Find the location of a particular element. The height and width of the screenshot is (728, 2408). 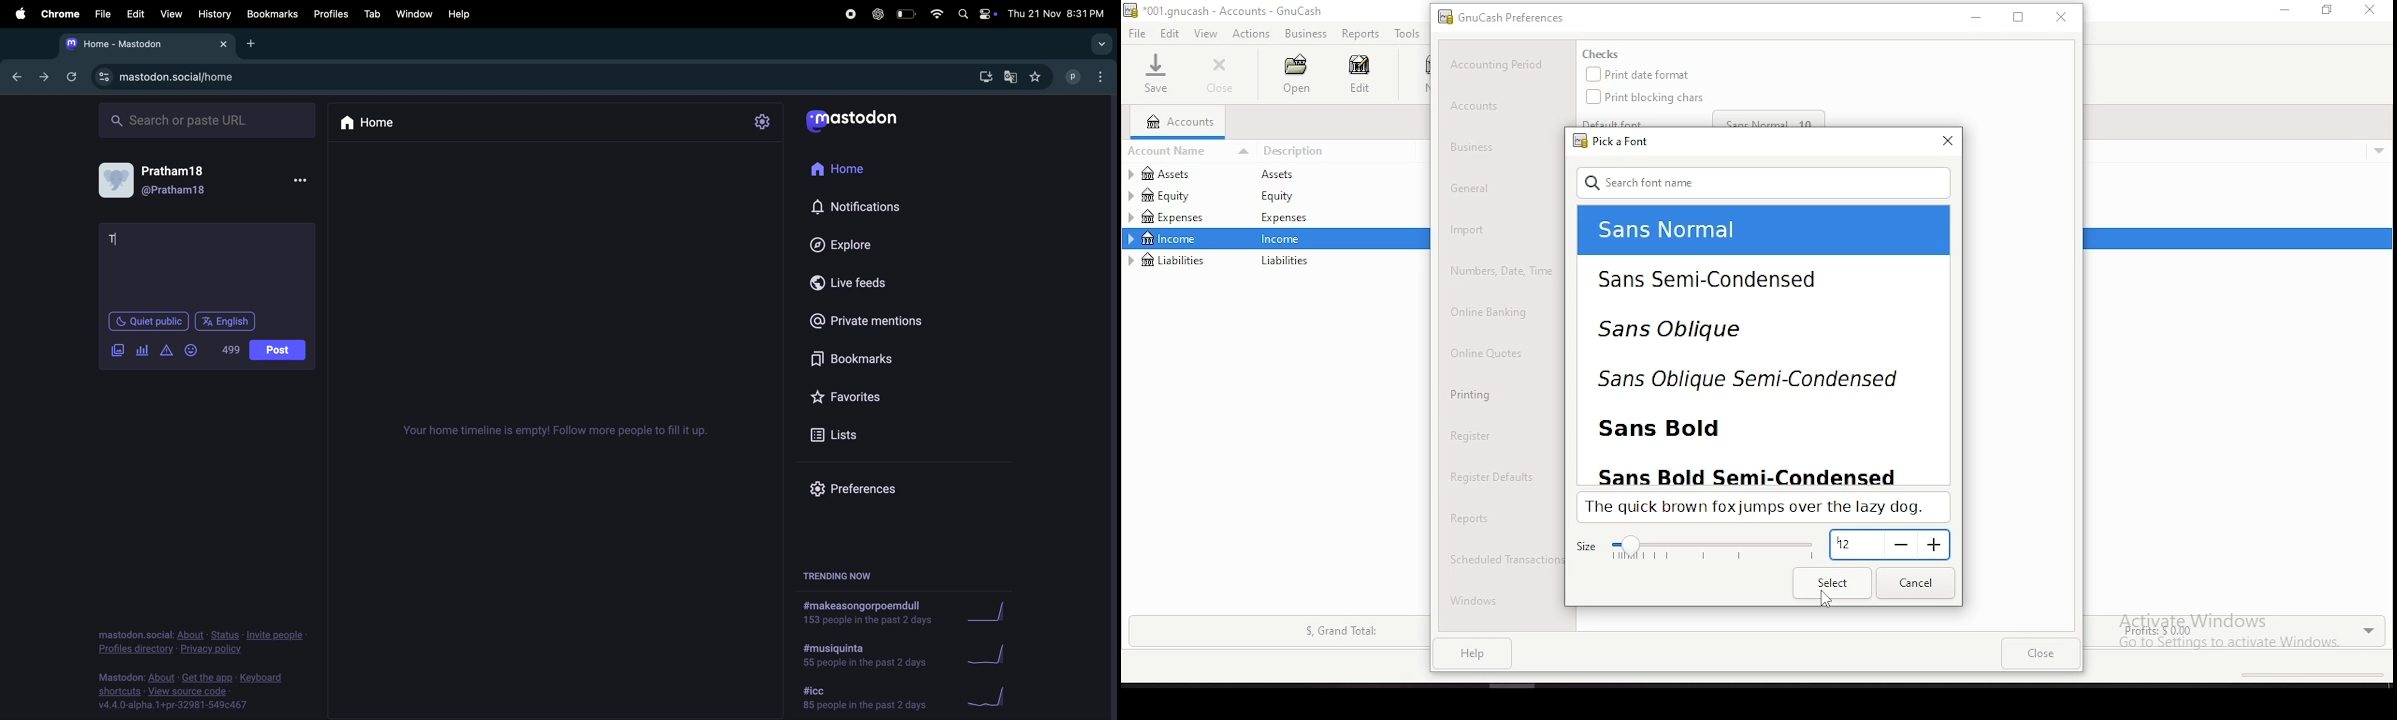

list is located at coordinates (858, 438).